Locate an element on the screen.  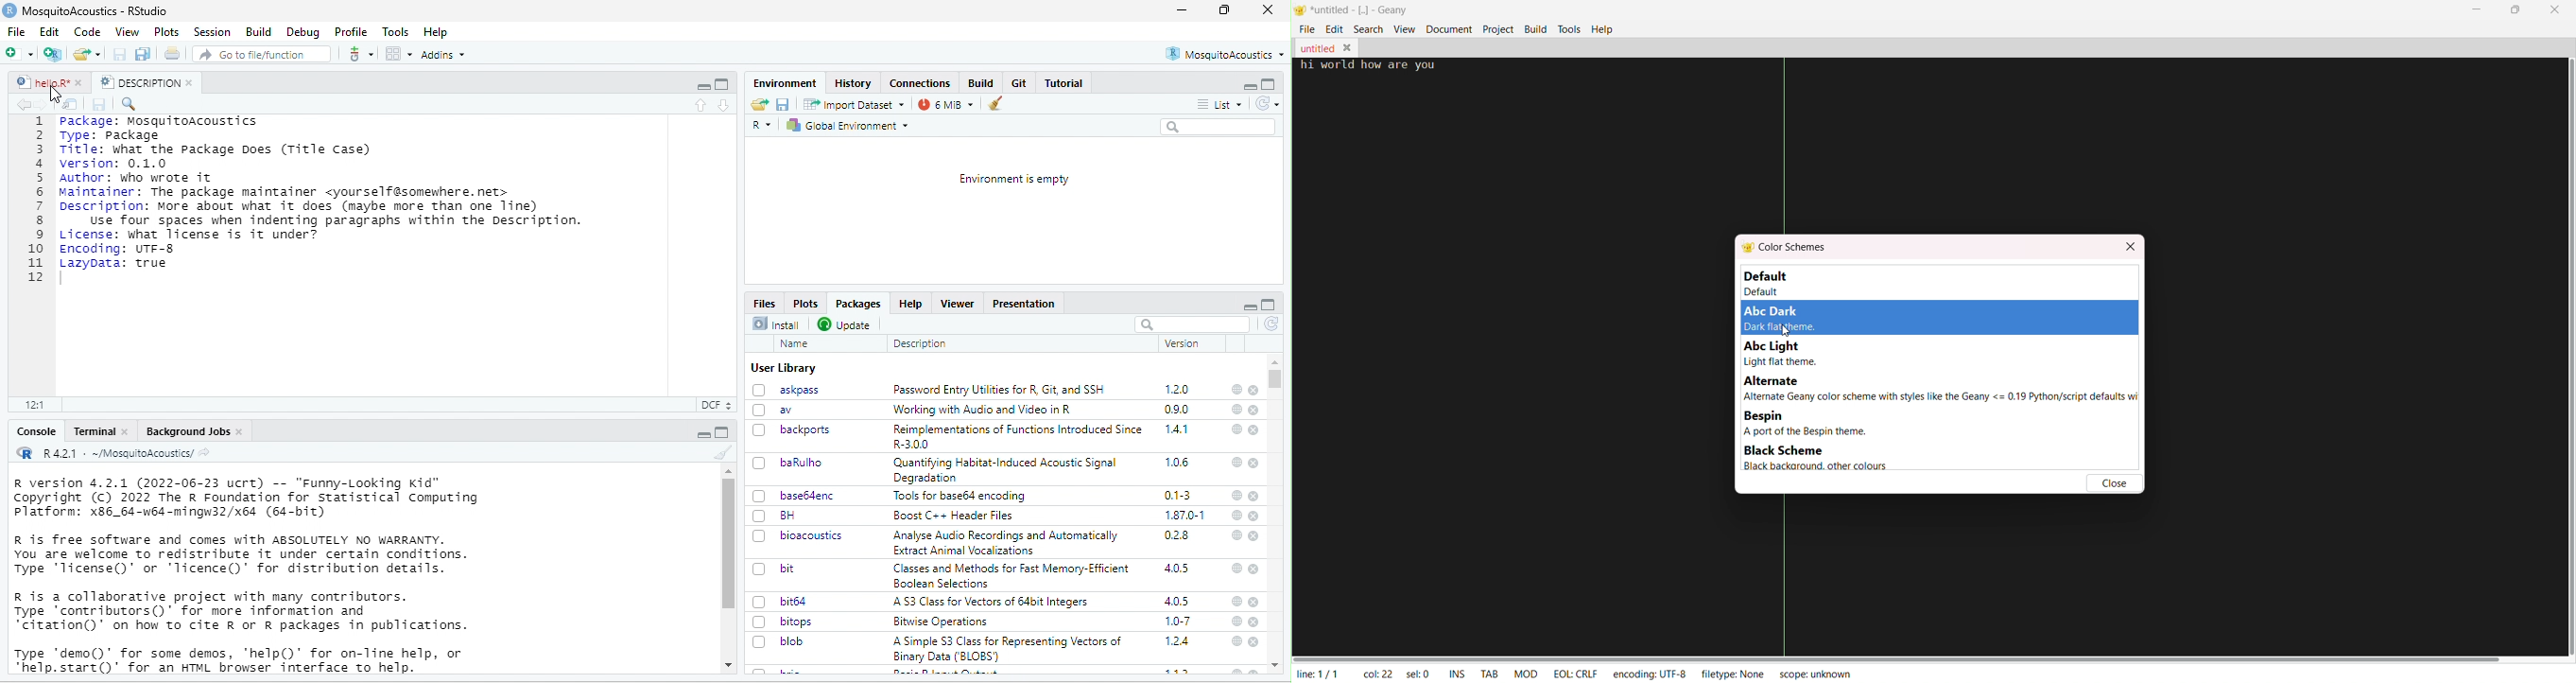
1.4.1 is located at coordinates (1178, 429).